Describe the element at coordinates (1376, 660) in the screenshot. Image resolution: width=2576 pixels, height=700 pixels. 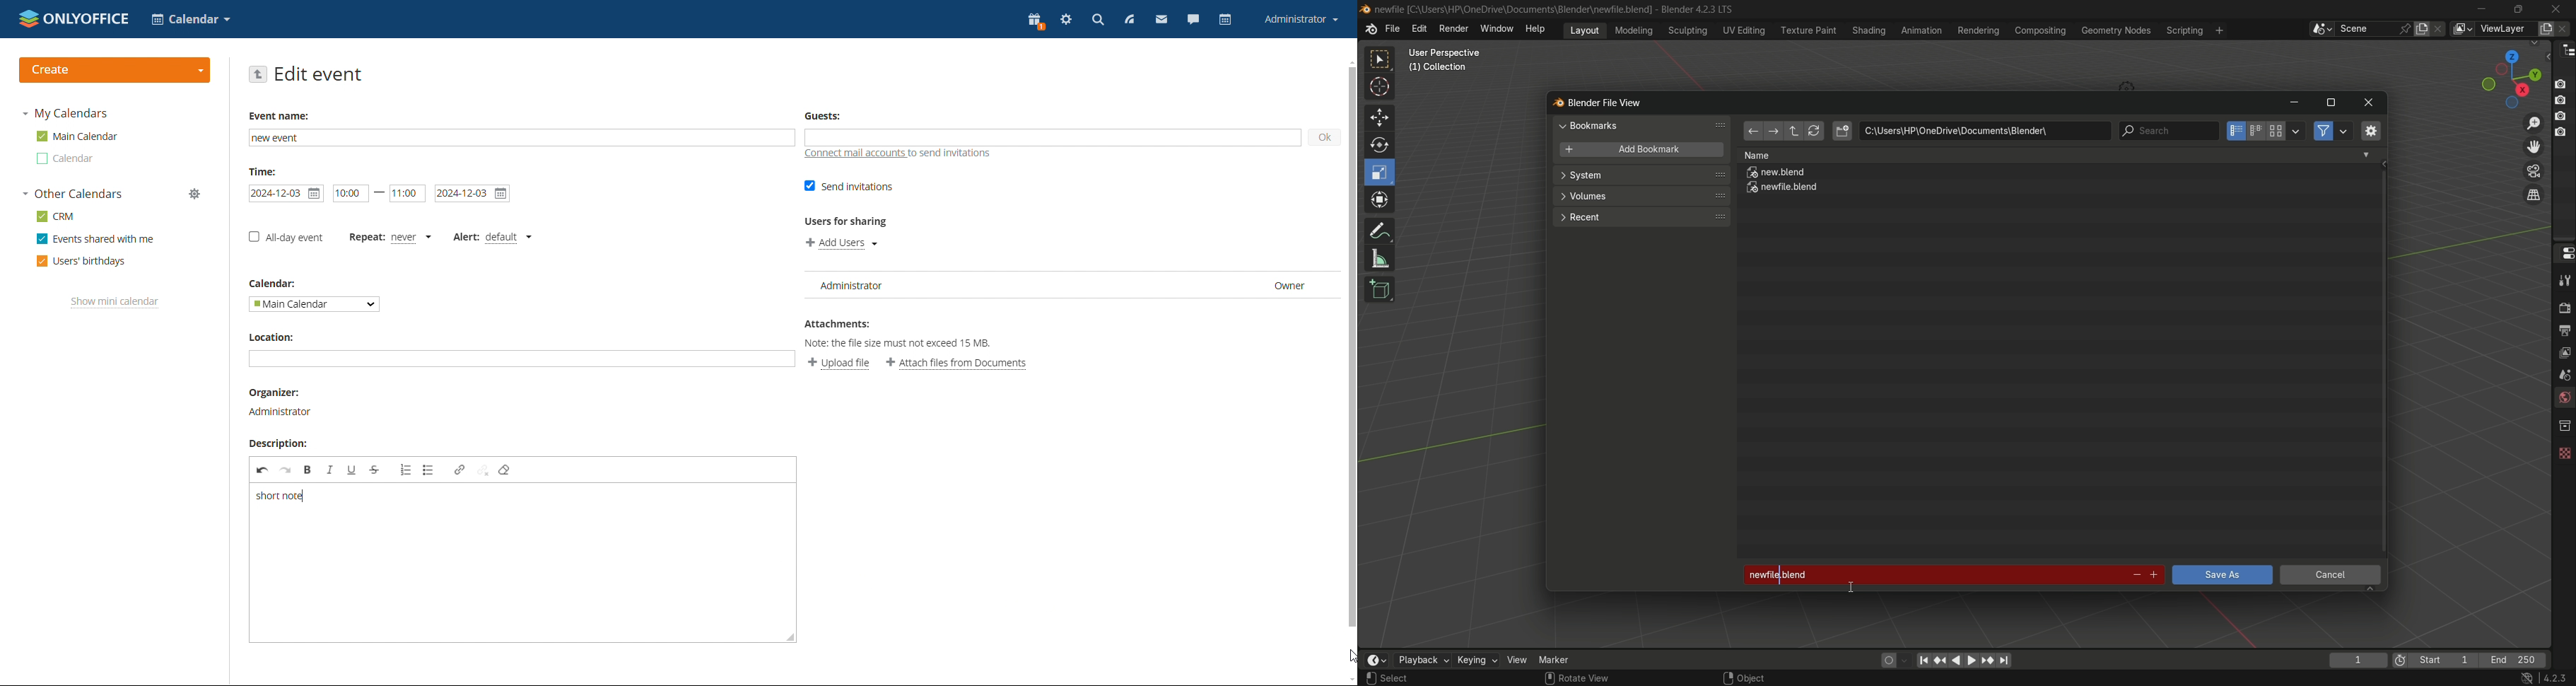
I see `timeline` at that location.